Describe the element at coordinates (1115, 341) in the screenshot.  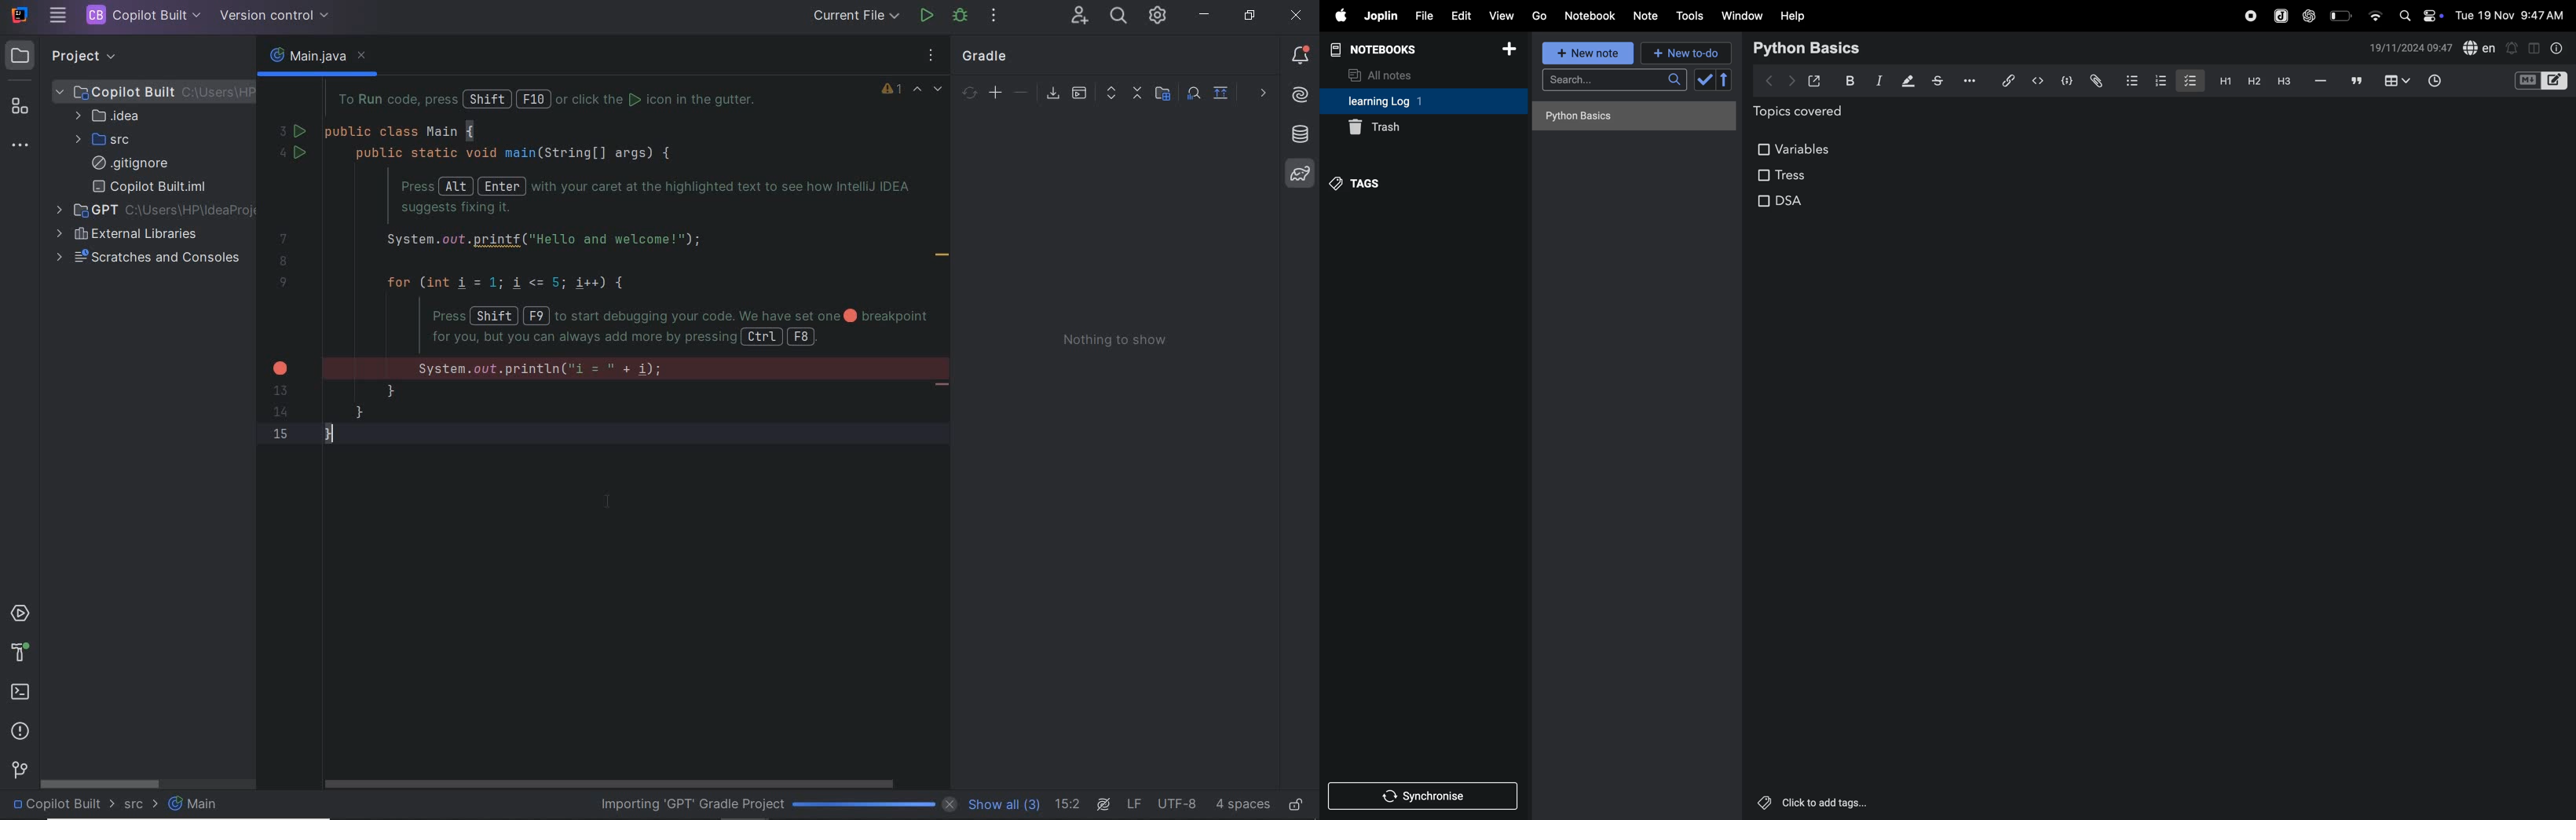
I see `Nothing to show` at that location.